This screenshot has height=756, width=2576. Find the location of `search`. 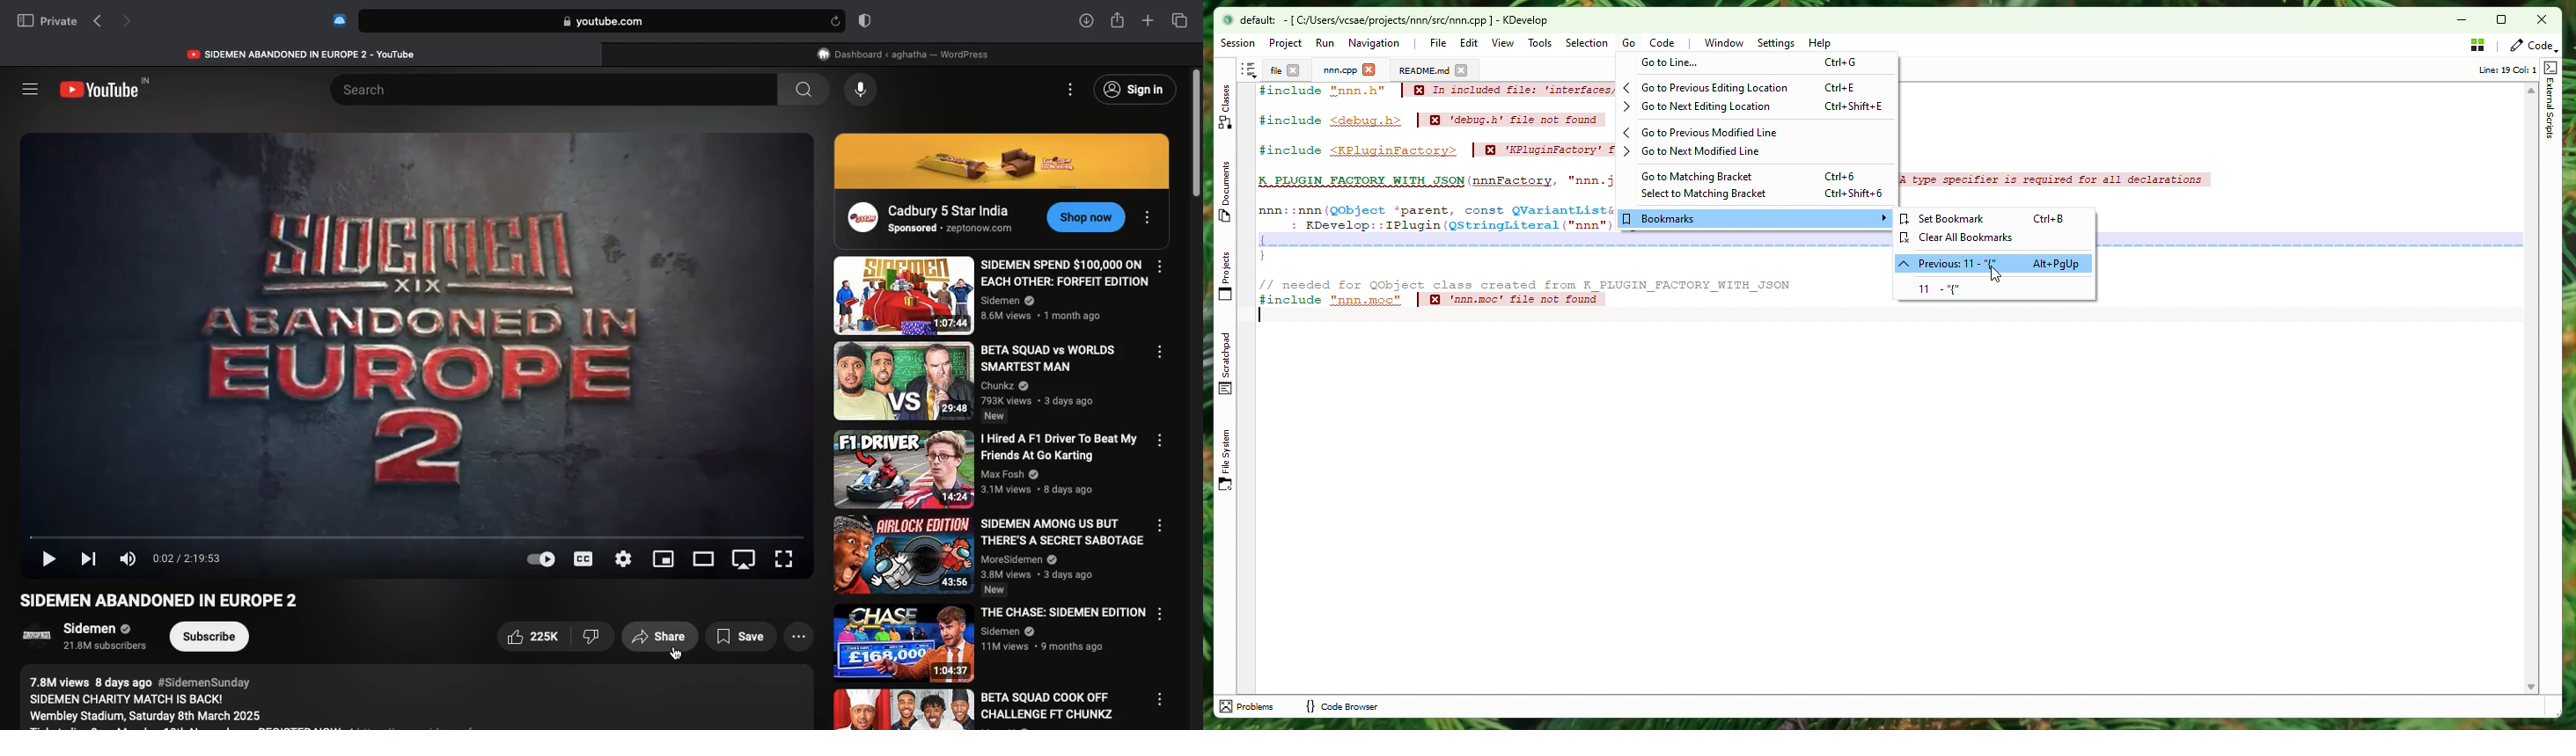

search is located at coordinates (802, 89).